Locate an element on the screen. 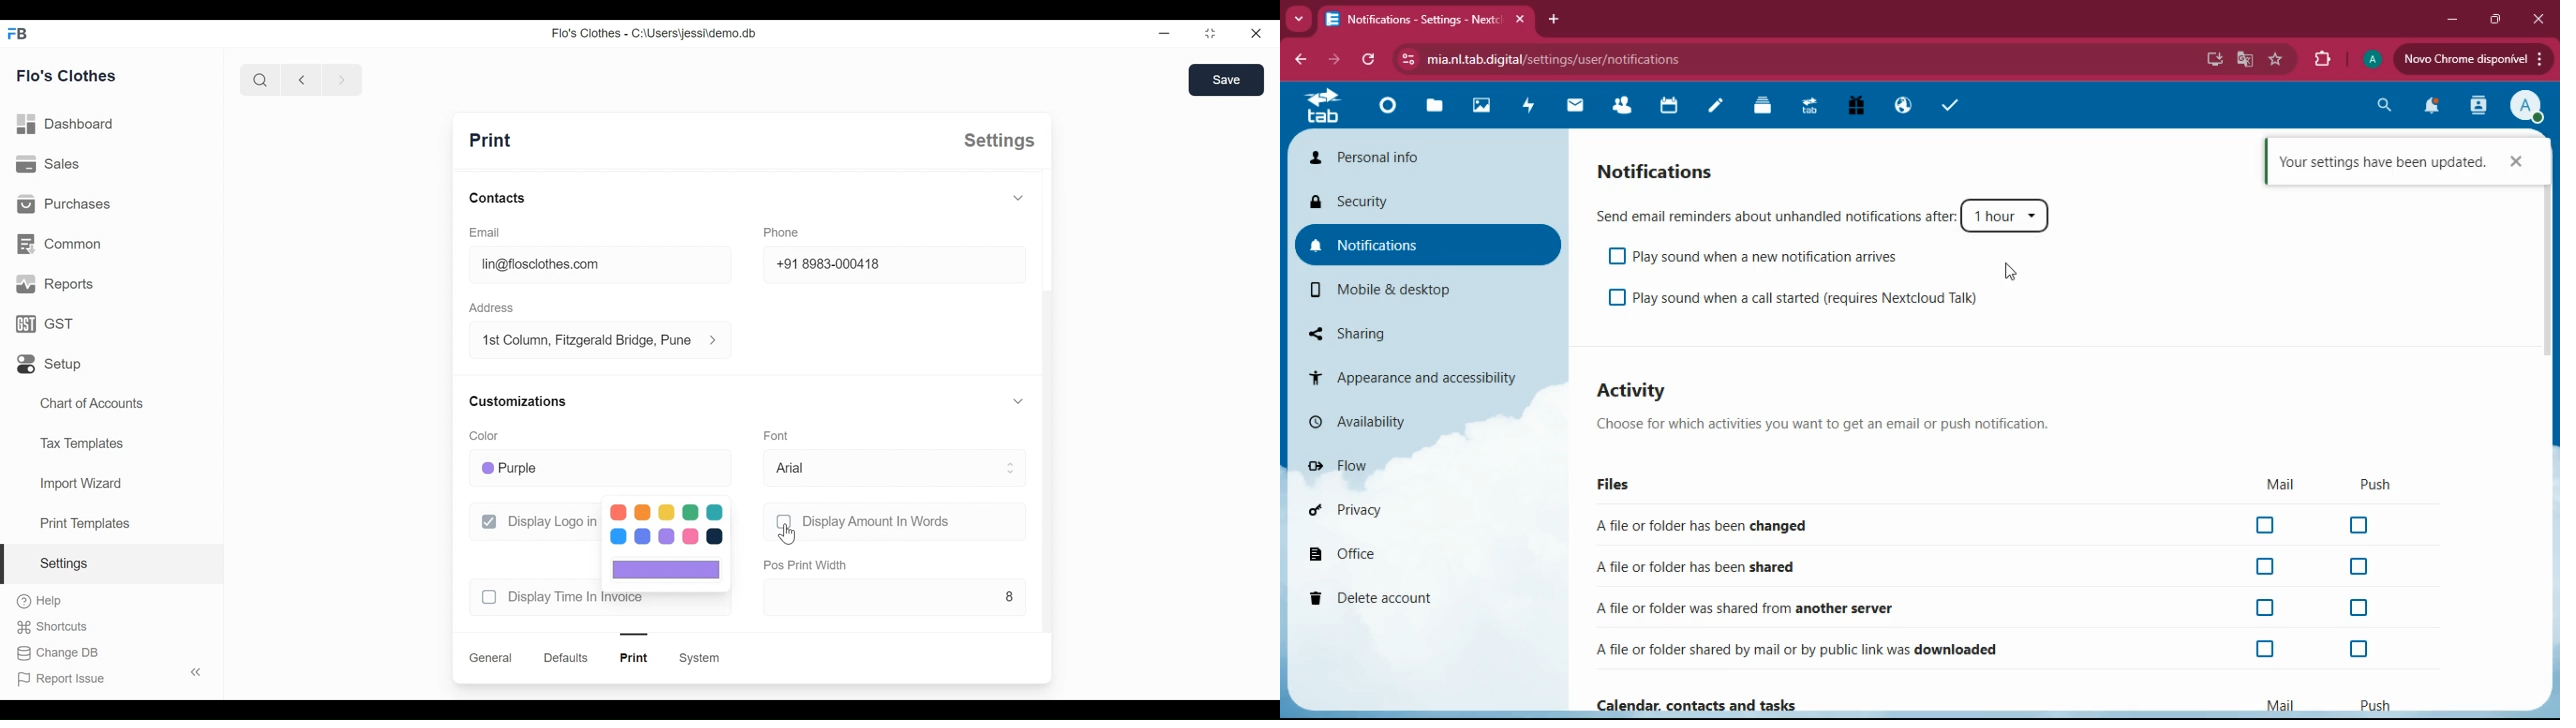 Image resolution: width=2576 pixels, height=728 pixels. display amount in words is located at coordinates (877, 521).